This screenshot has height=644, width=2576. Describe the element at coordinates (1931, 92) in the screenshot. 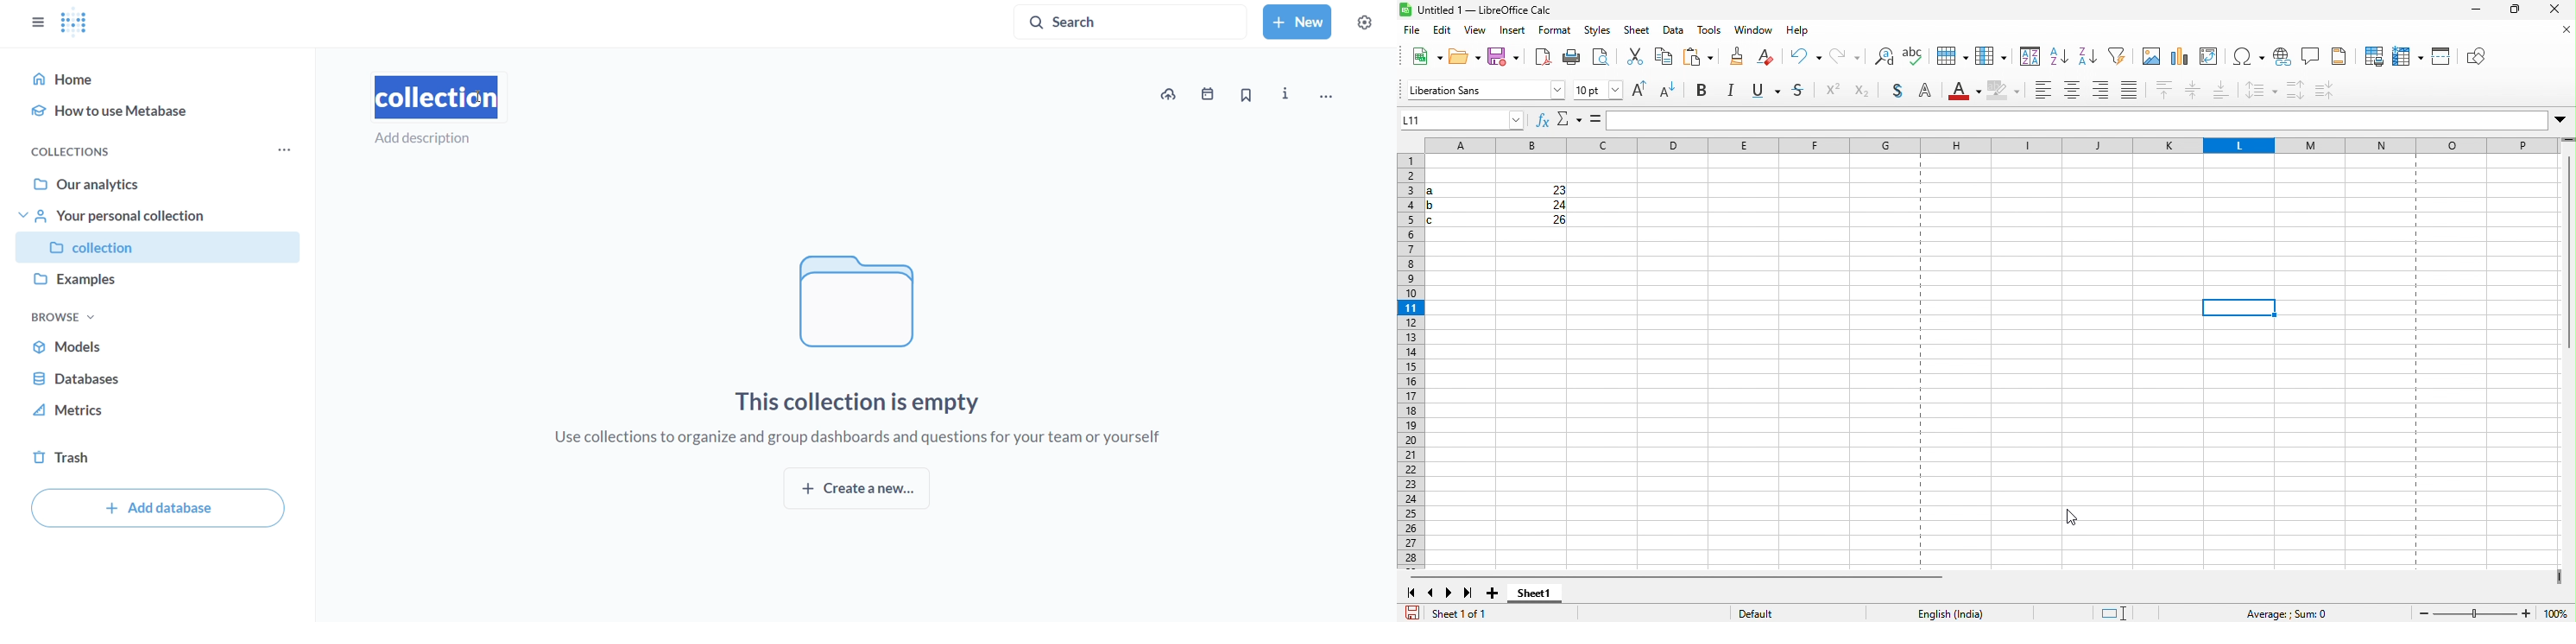

I see `apply outline` at that location.